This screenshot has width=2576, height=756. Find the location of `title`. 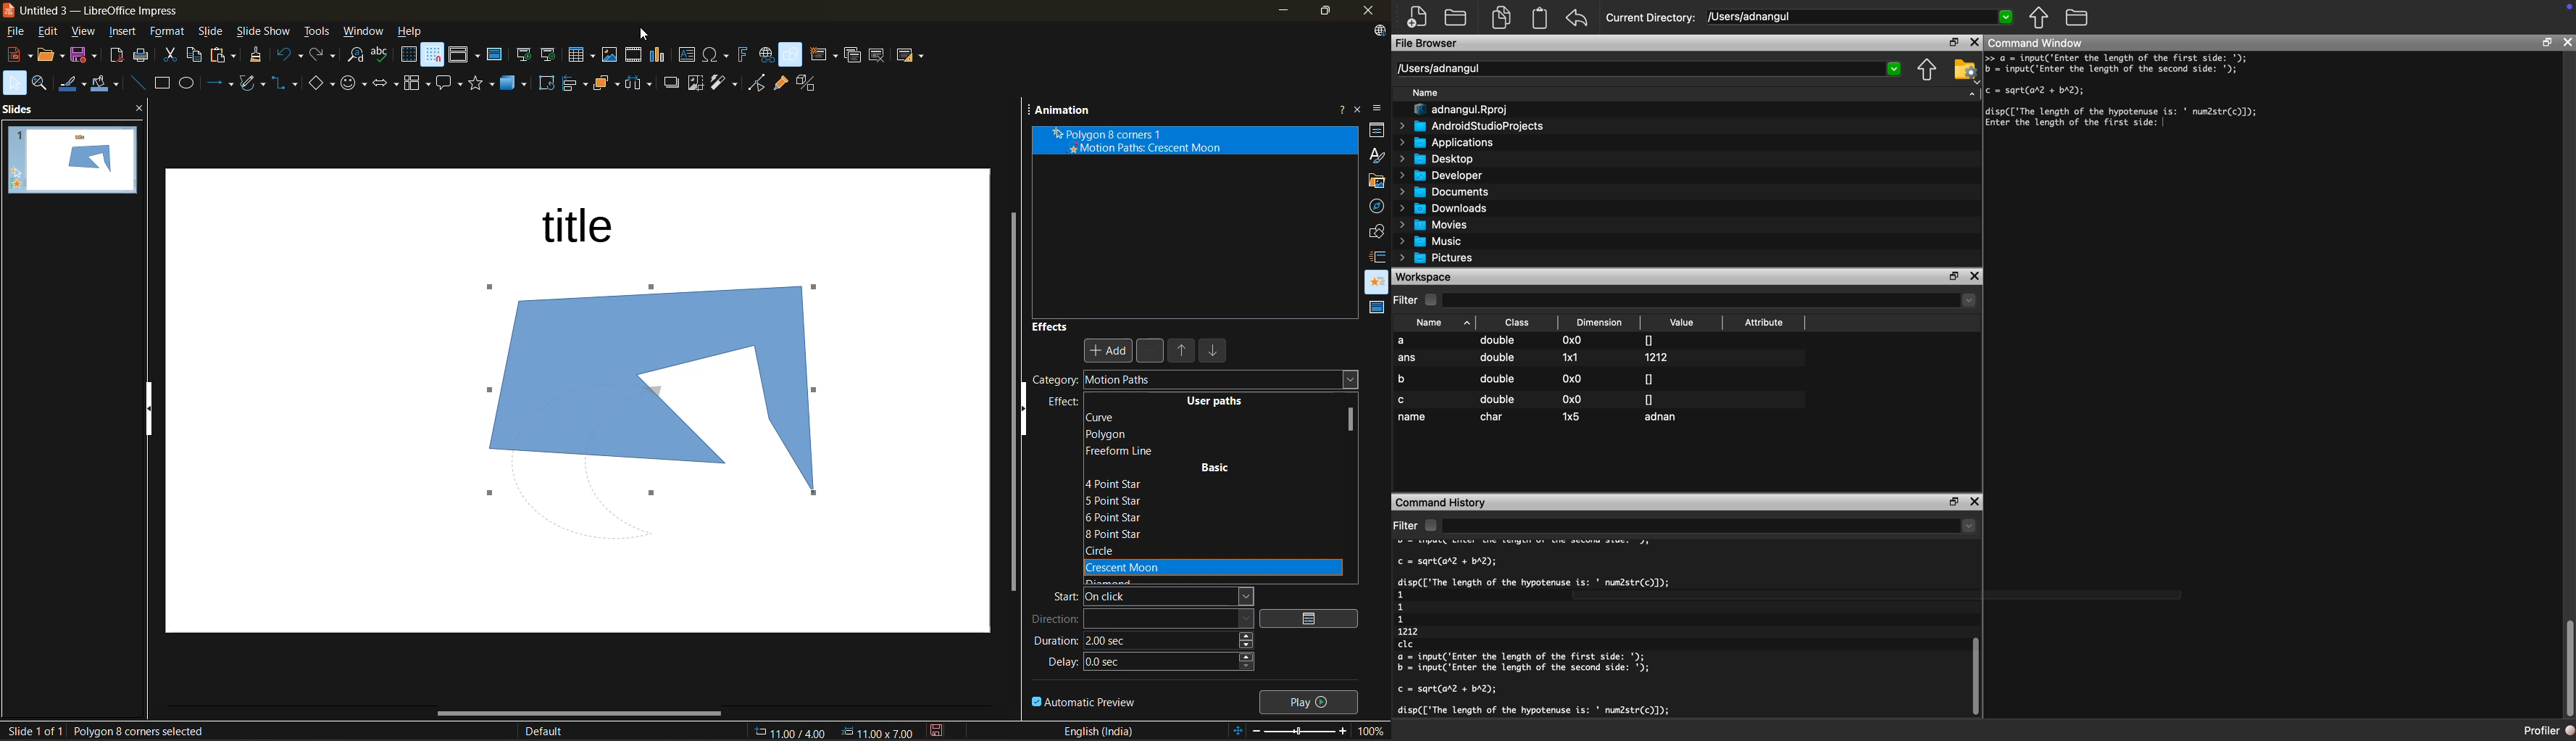

title is located at coordinates (581, 225).